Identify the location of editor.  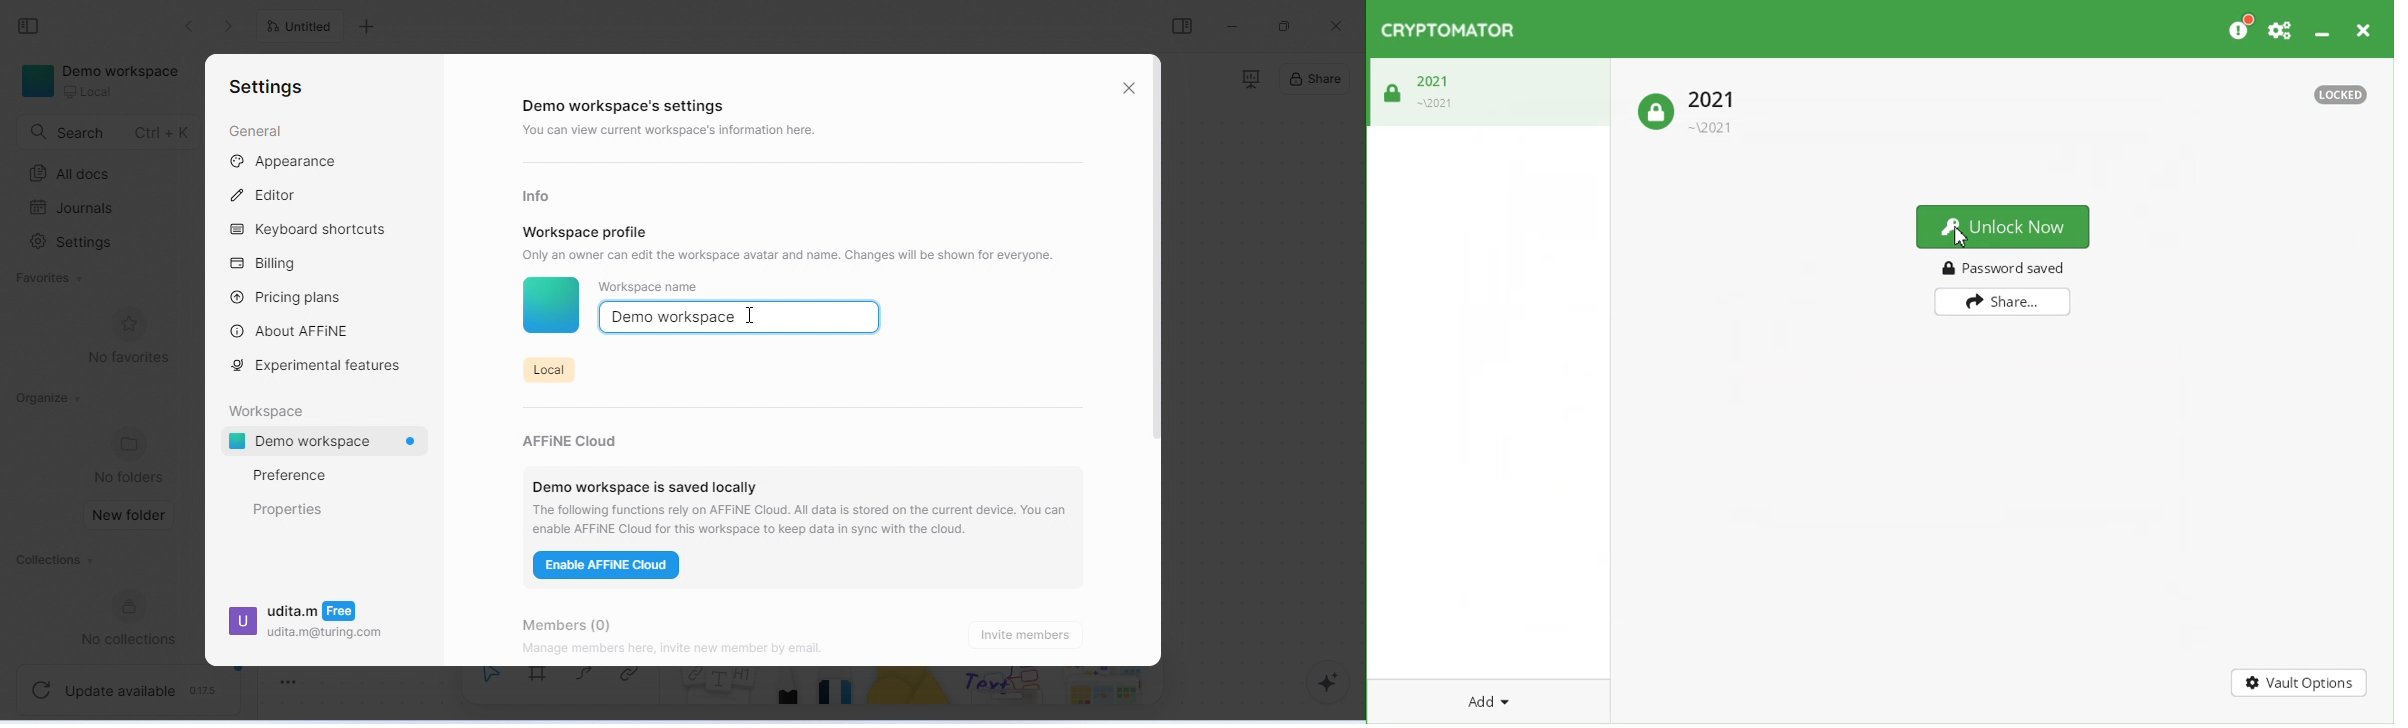
(268, 193).